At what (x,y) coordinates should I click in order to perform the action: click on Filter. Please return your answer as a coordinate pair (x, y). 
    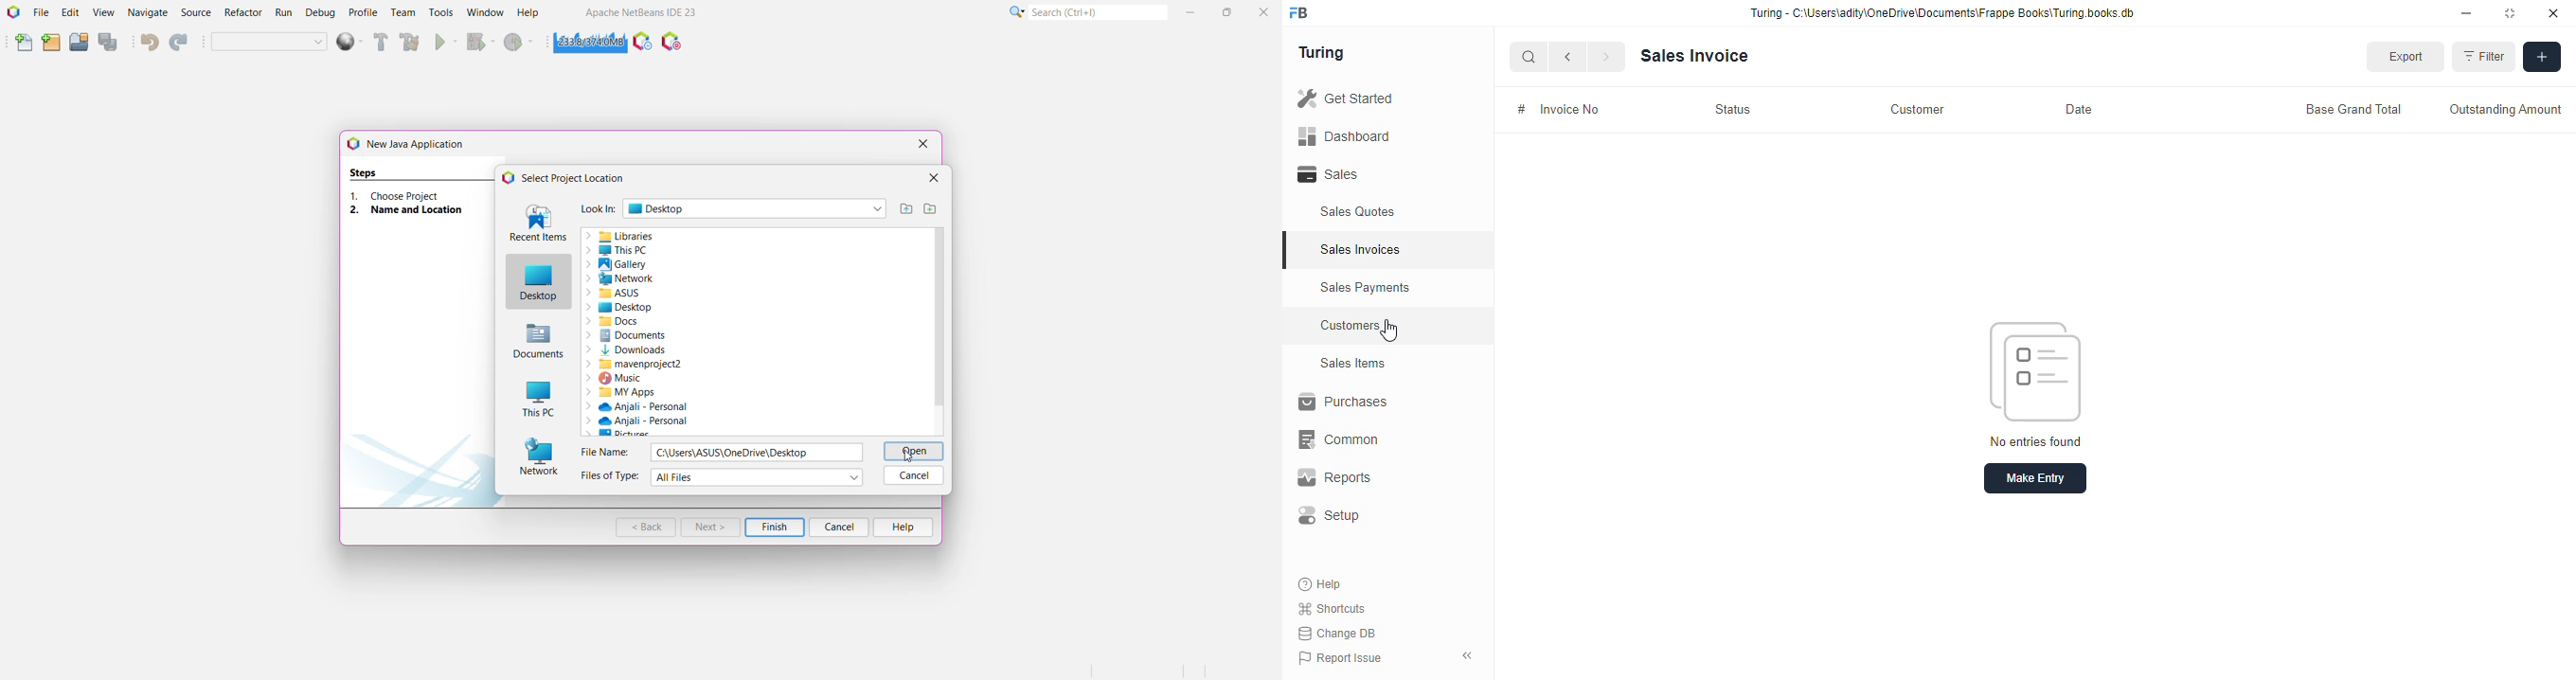
    Looking at the image, I should click on (2486, 58).